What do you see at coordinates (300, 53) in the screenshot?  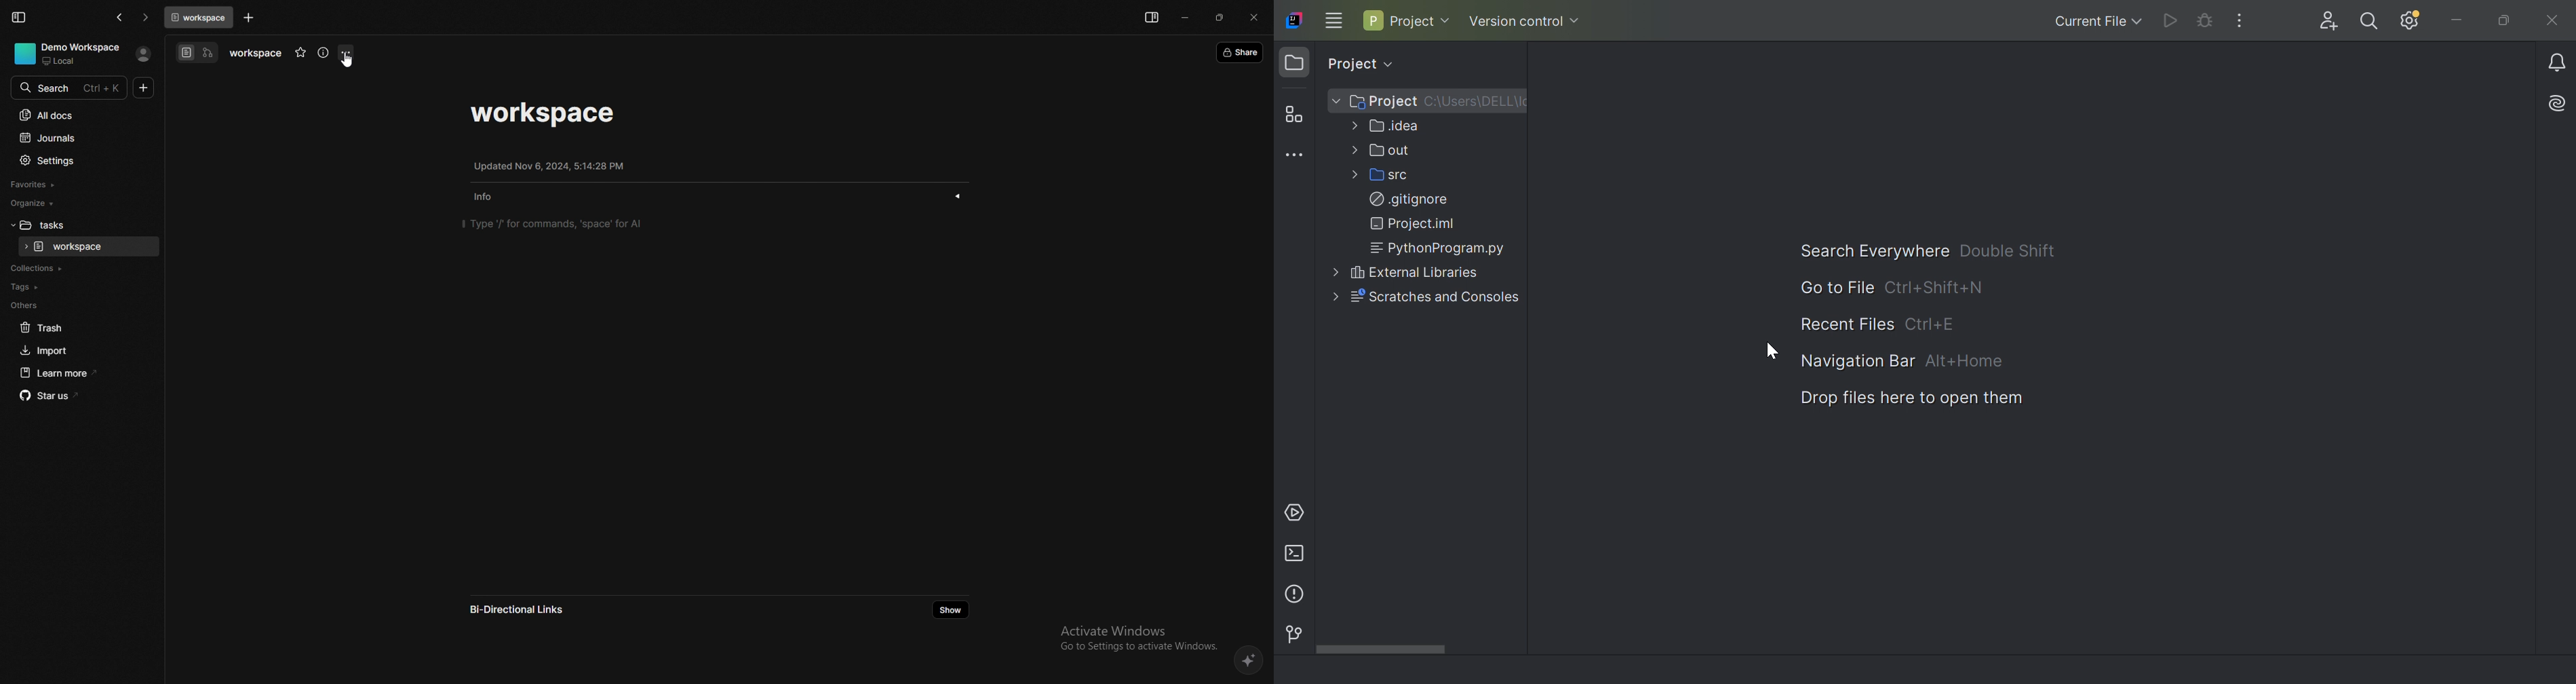 I see `favourite` at bounding box center [300, 53].